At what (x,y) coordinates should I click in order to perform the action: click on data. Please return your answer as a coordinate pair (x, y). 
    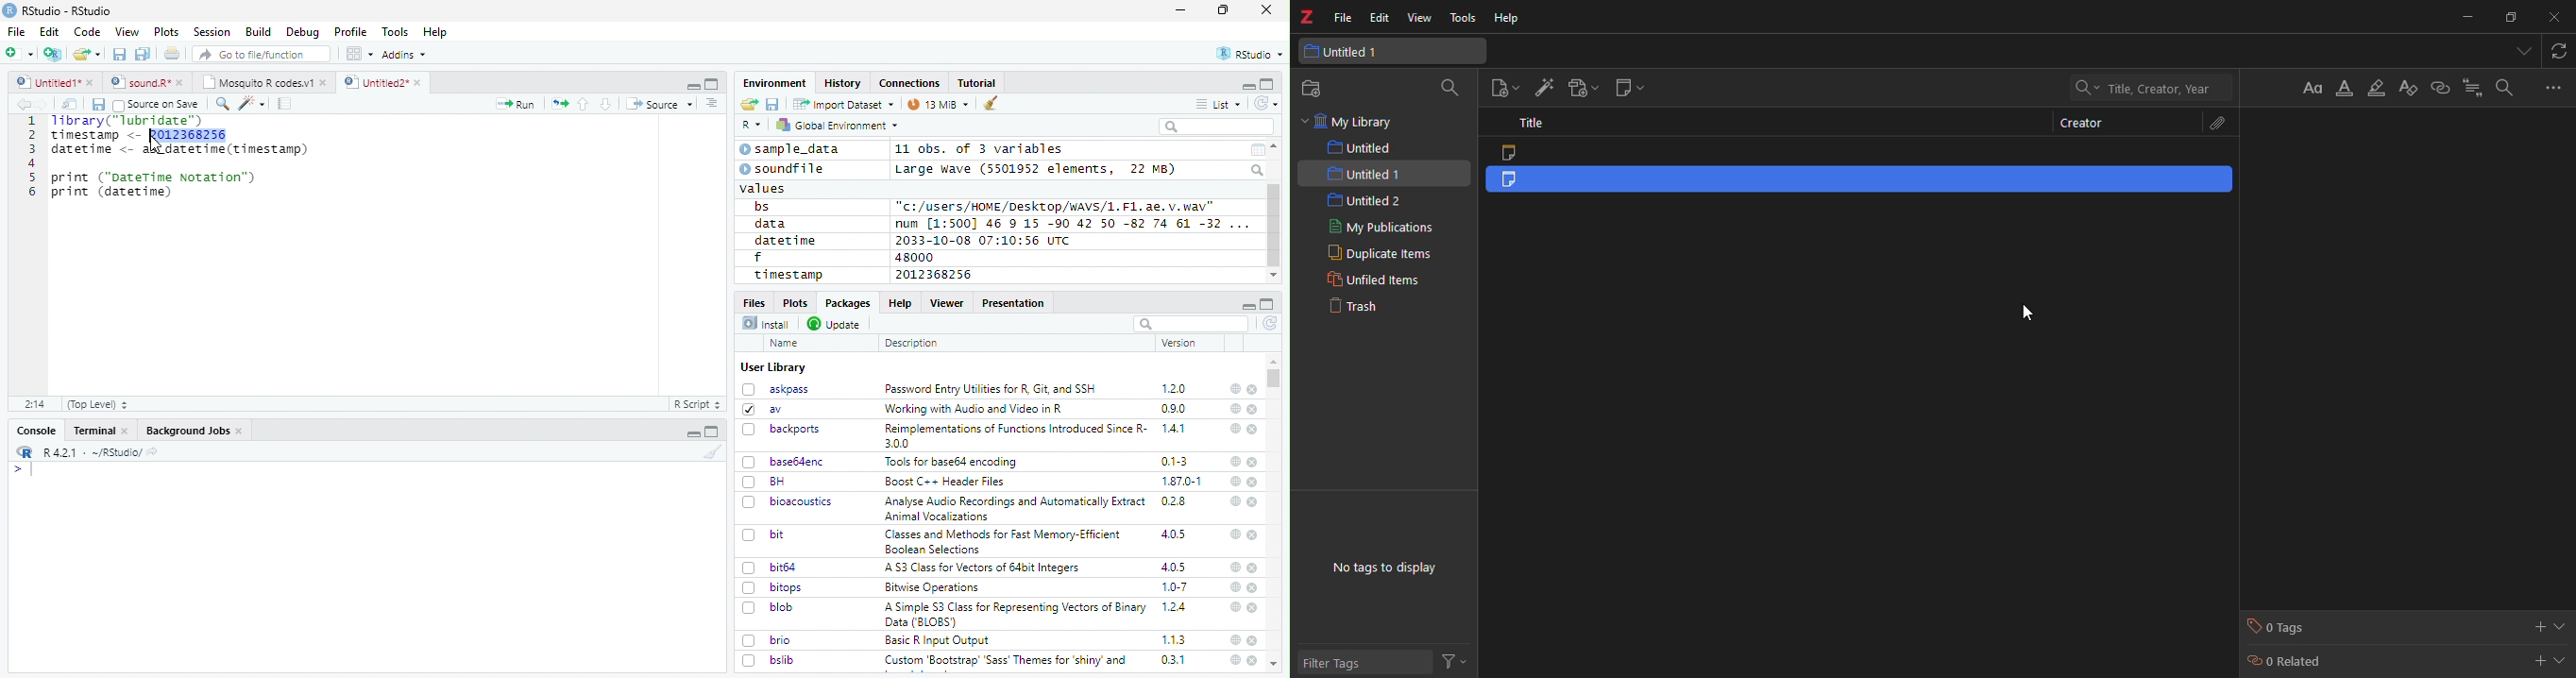
    Looking at the image, I should click on (773, 224).